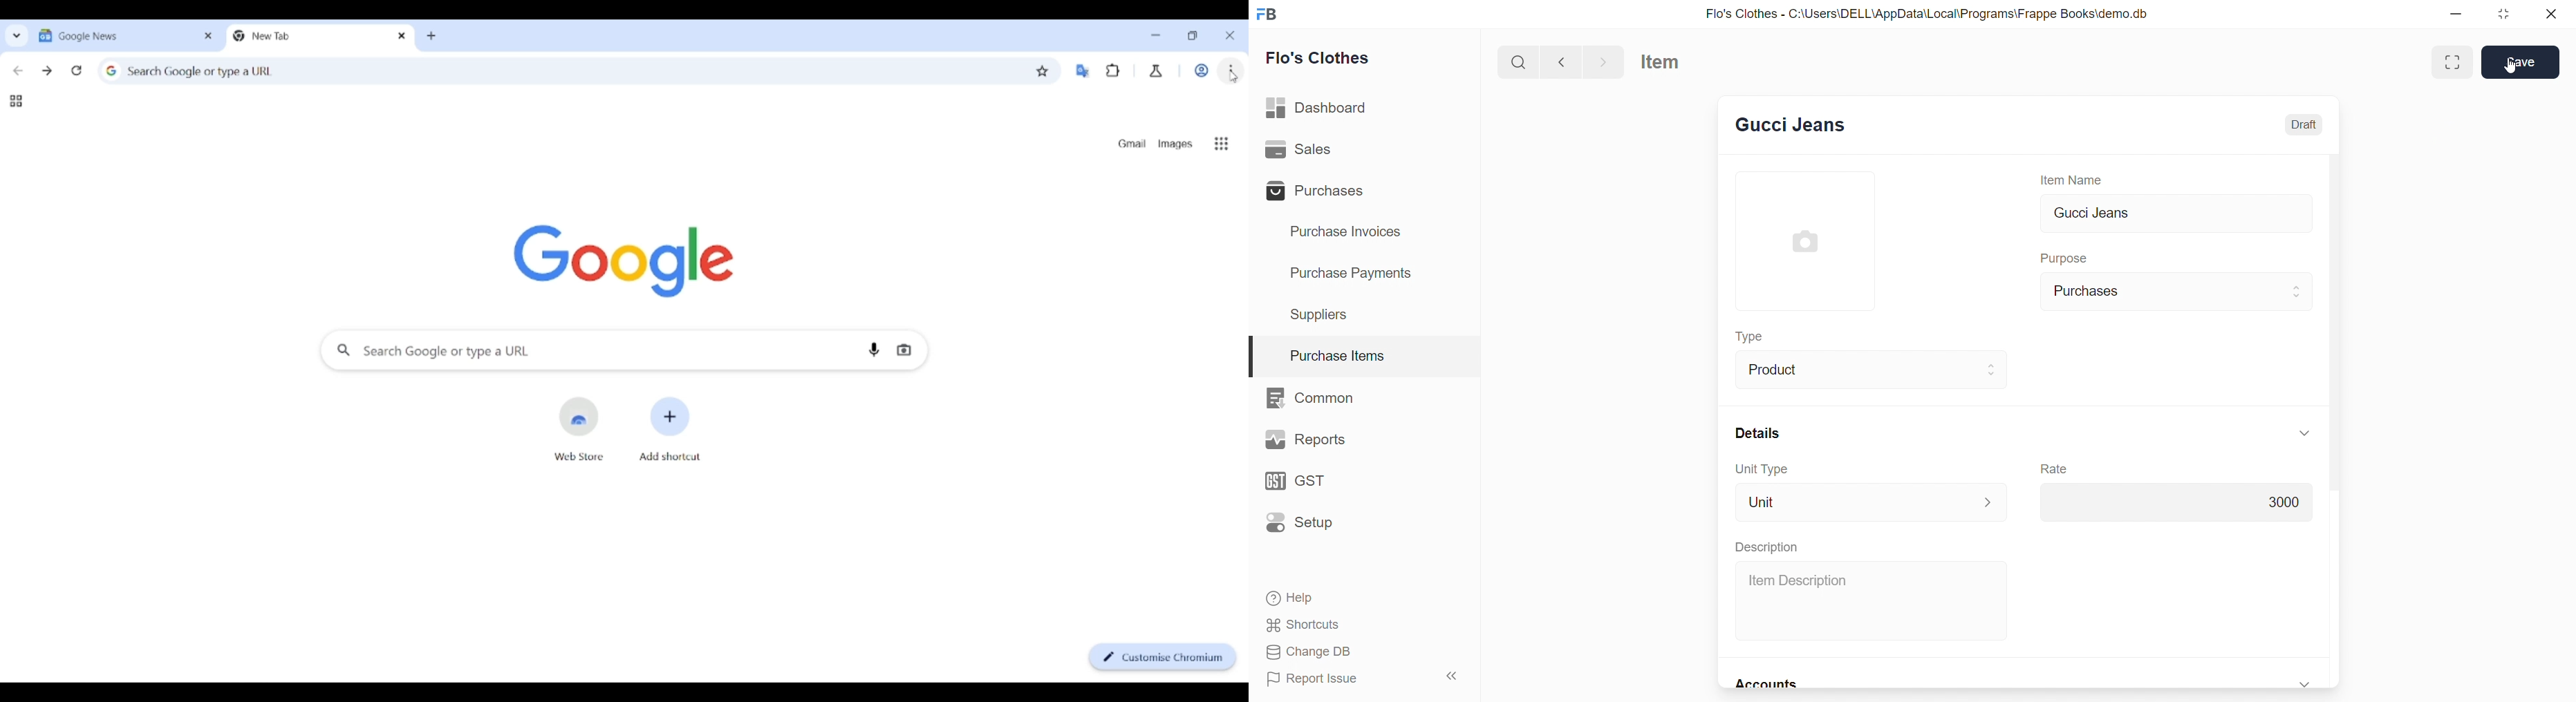 The width and height of the screenshot is (2576, 728). Describe the element at coordinates (1771, 685) in the screenshot. I see `Accounts` at that location.